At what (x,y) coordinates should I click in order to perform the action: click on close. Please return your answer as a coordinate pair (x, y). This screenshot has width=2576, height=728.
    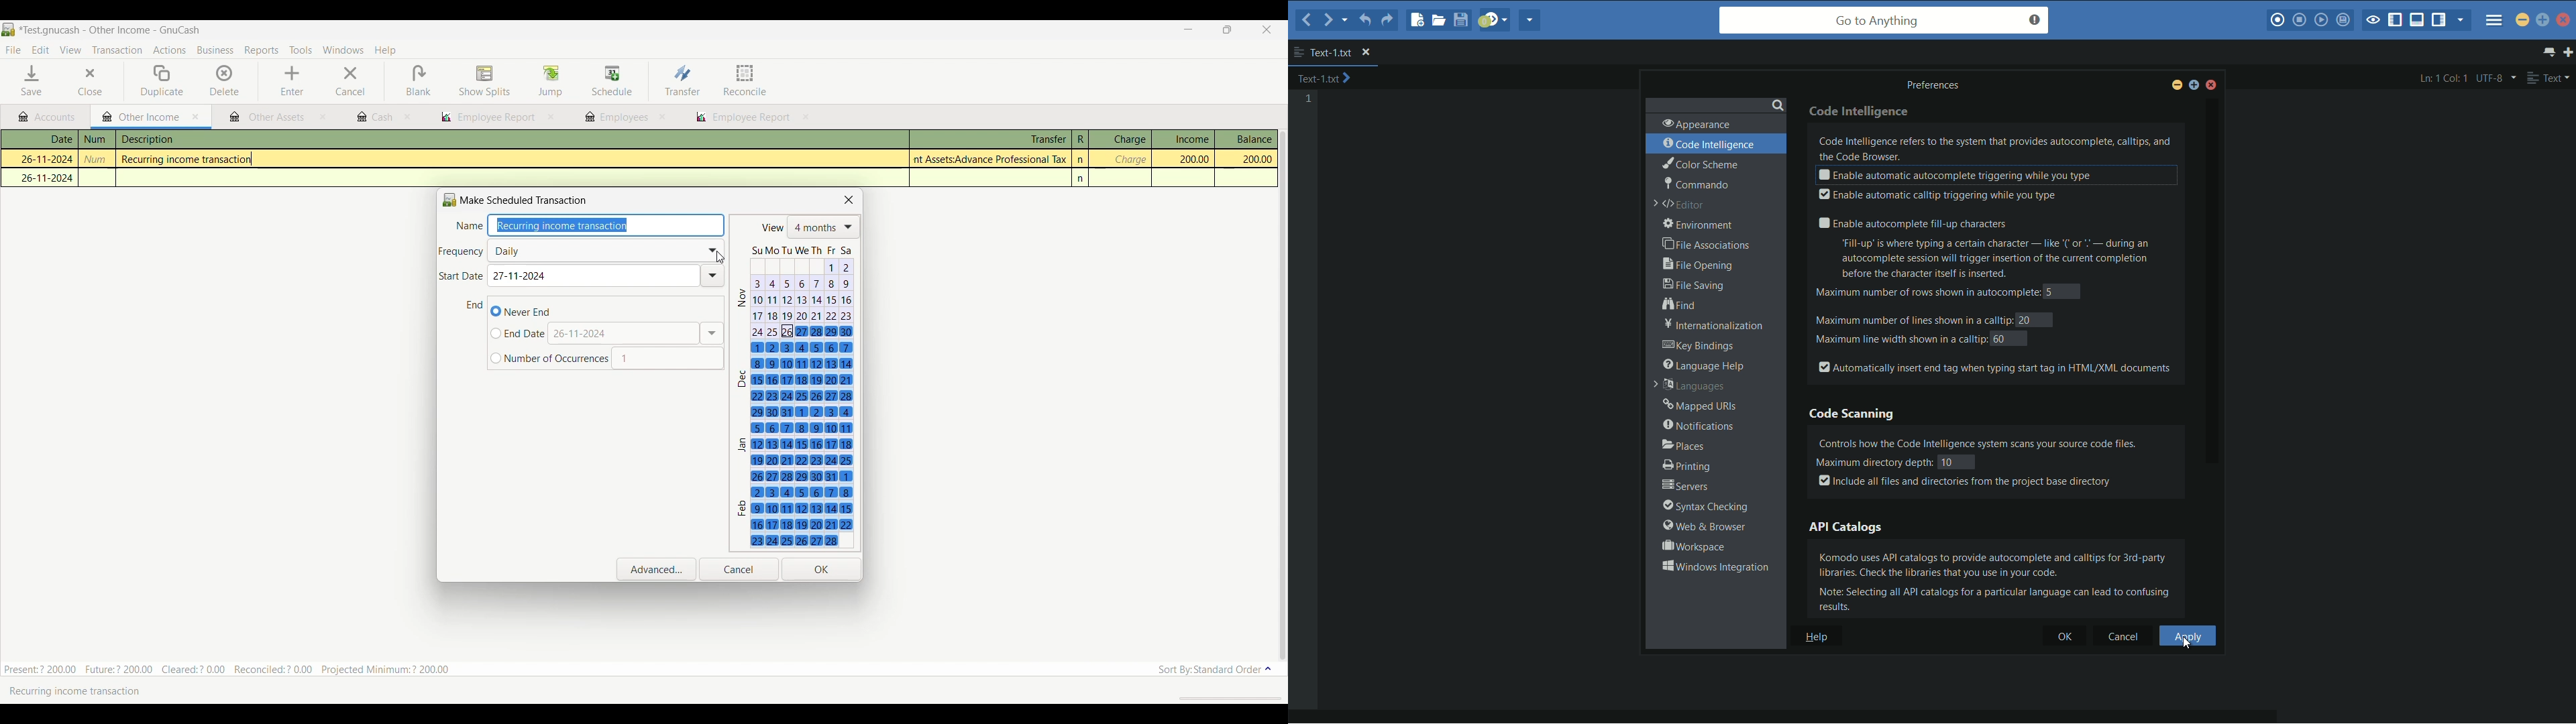
    Looking at the image, I should click on (662, 117).